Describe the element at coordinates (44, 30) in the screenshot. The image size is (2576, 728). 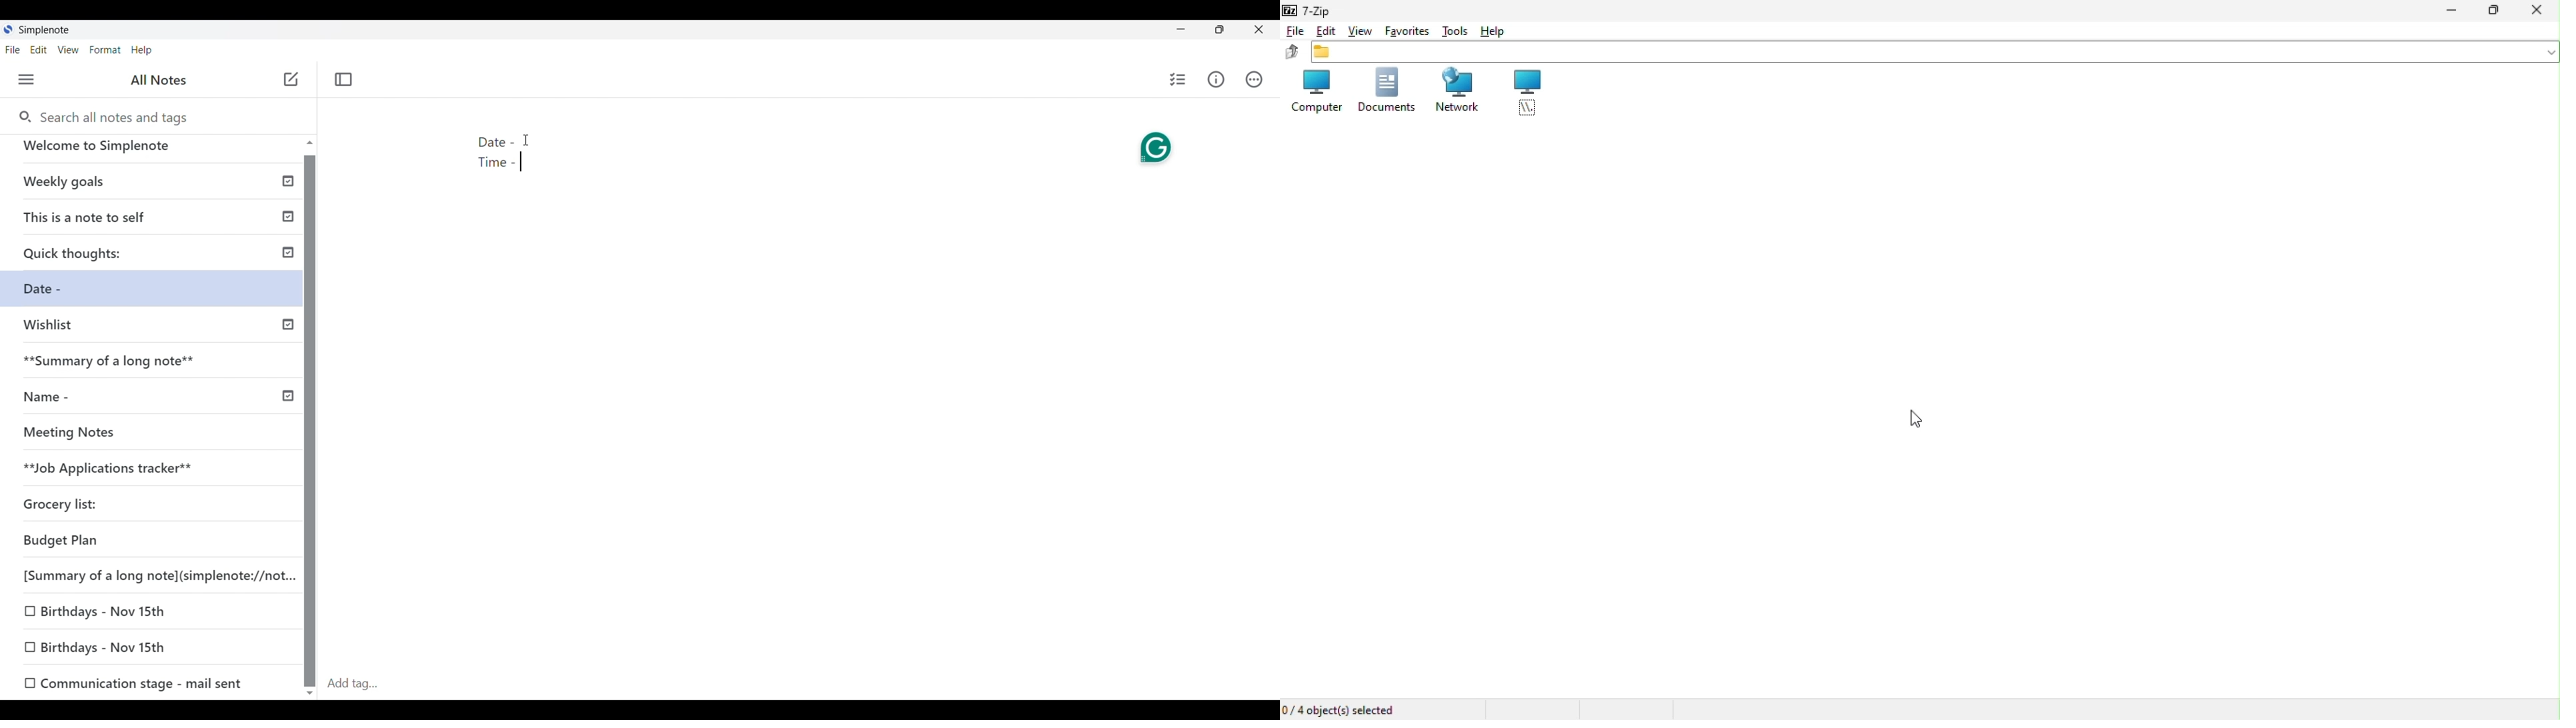
I see `Software name` at that location.